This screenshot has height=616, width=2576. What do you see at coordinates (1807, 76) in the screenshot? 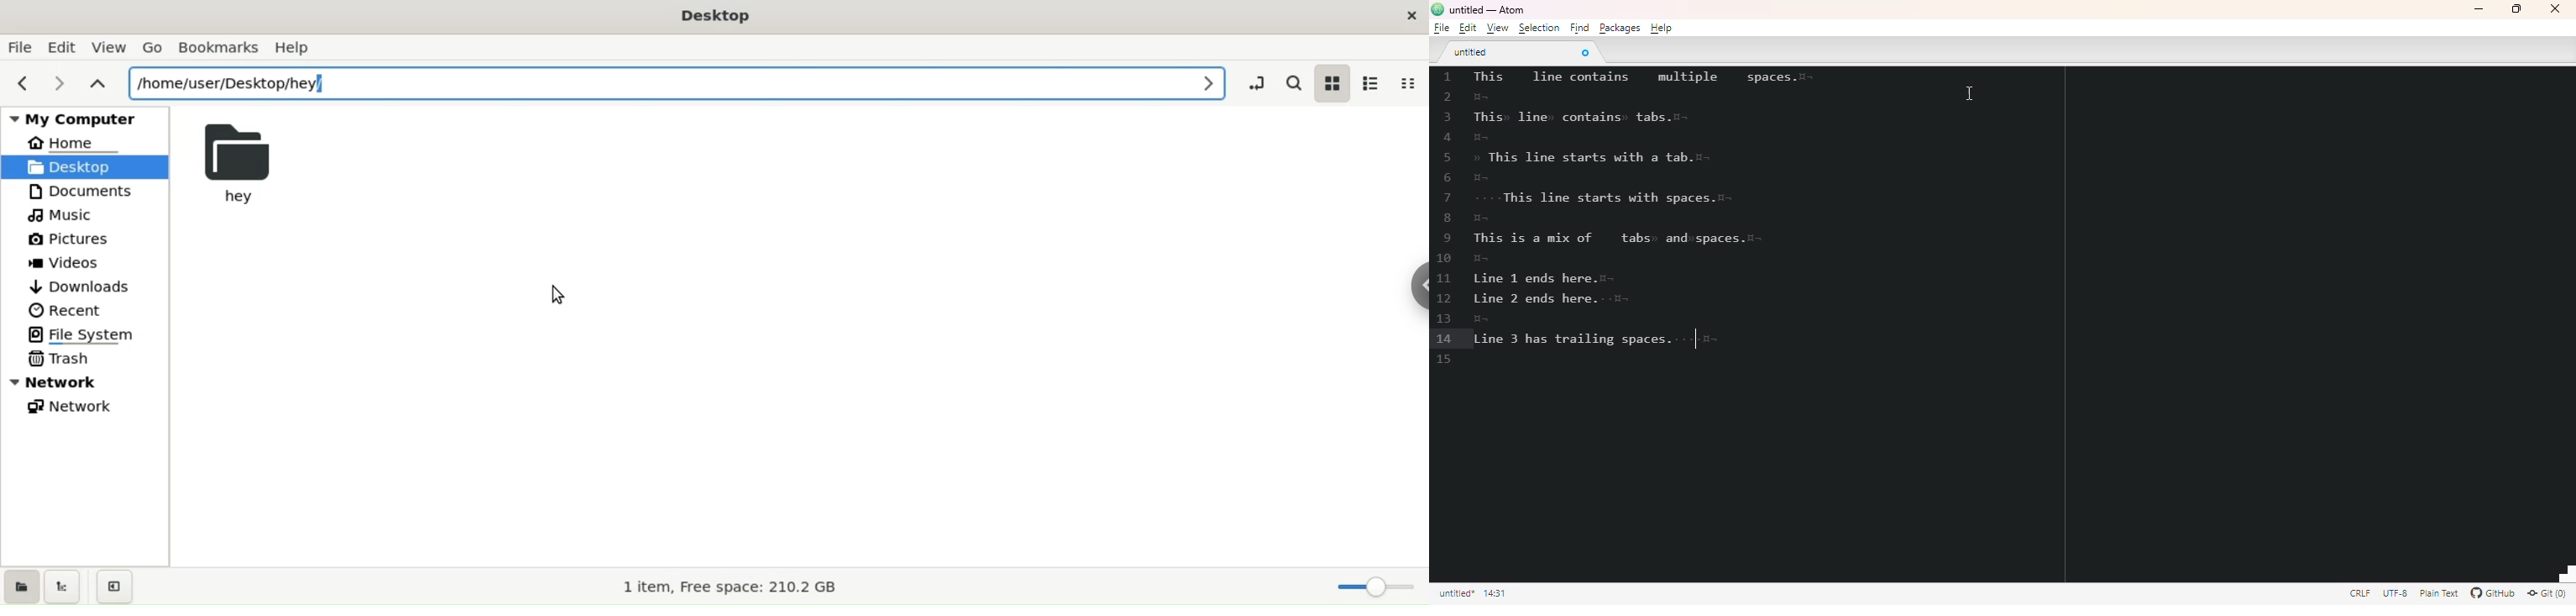
I see `invisible characters` at bounding box center [1807, 76].